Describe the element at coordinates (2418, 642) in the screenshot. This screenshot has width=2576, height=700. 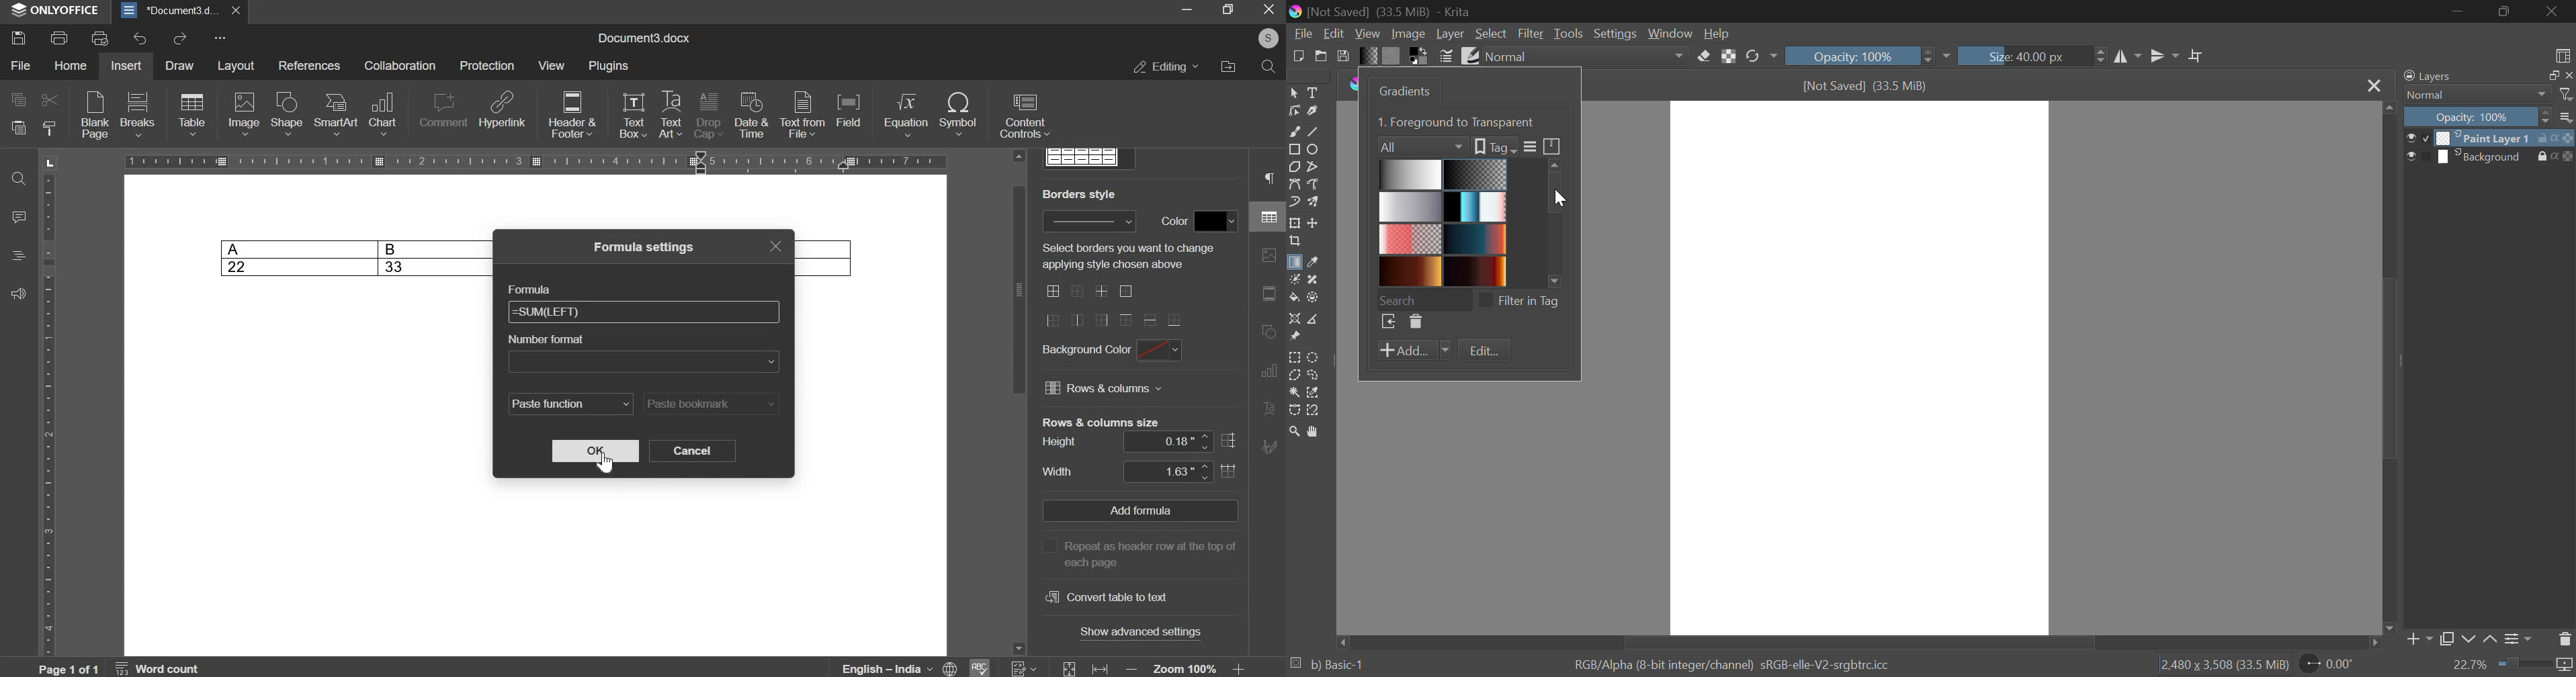
I see `Add Layer` at that location.